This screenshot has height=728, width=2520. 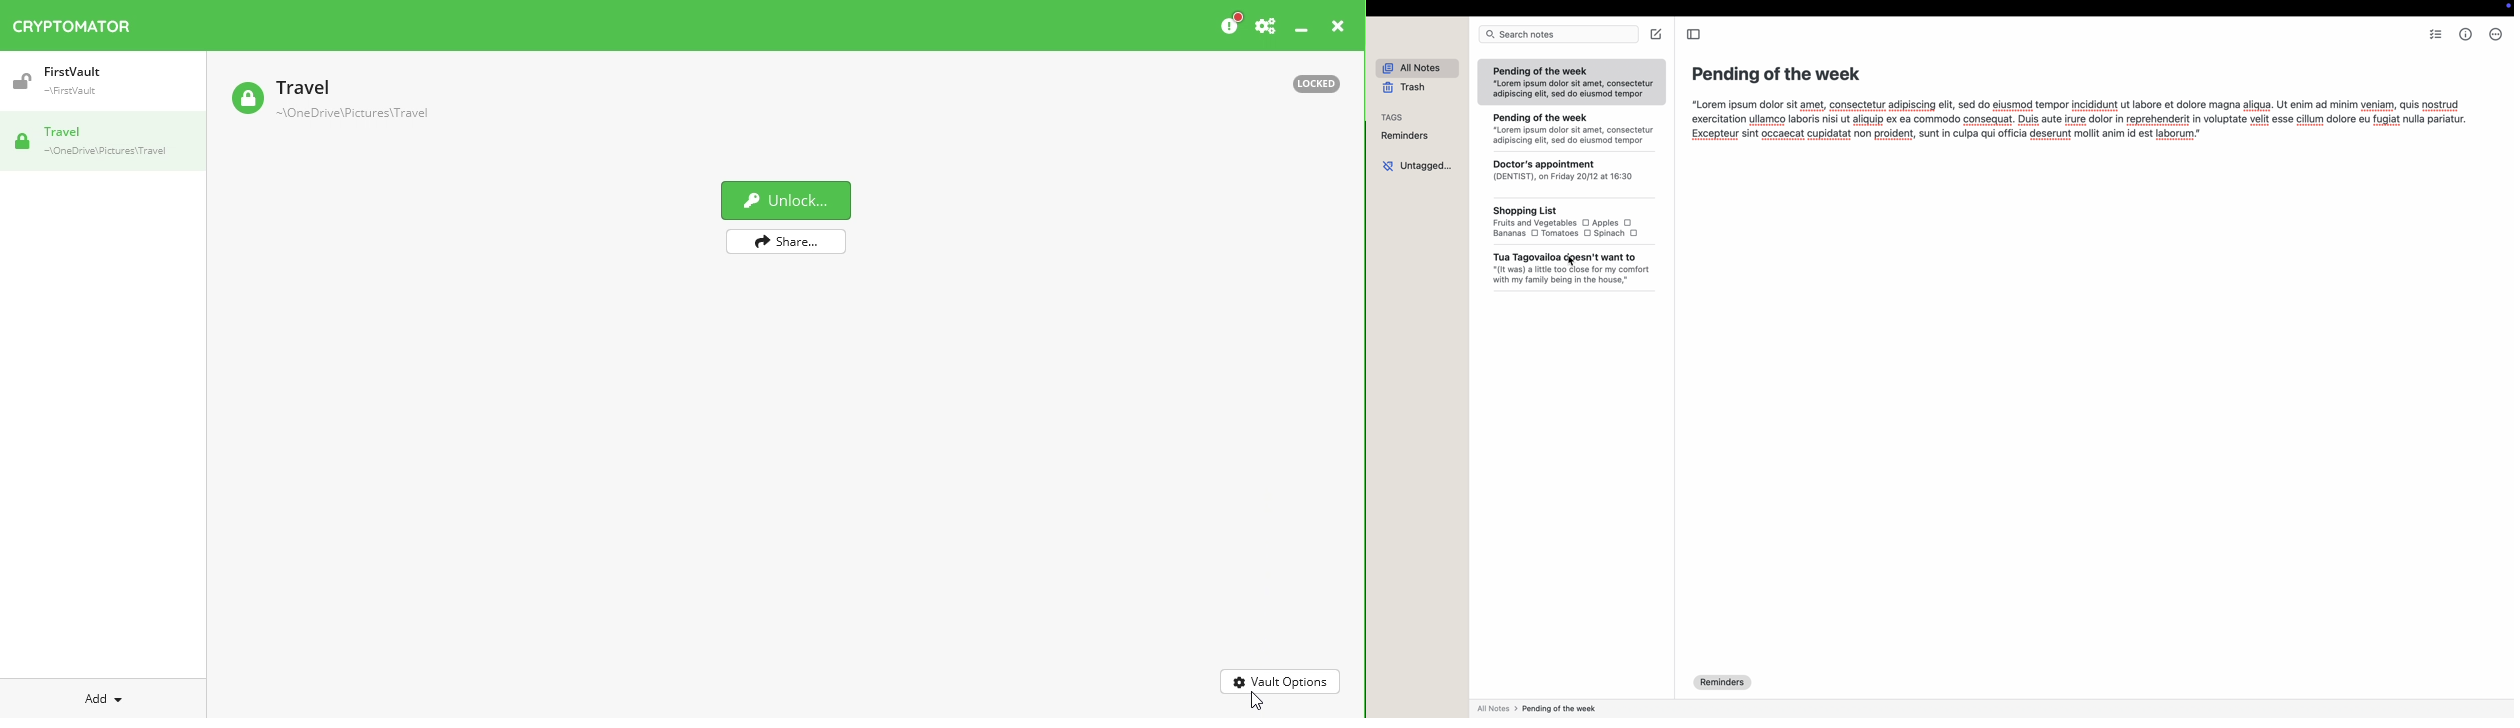 I want to click on check list, so click(x=2438, y=35).